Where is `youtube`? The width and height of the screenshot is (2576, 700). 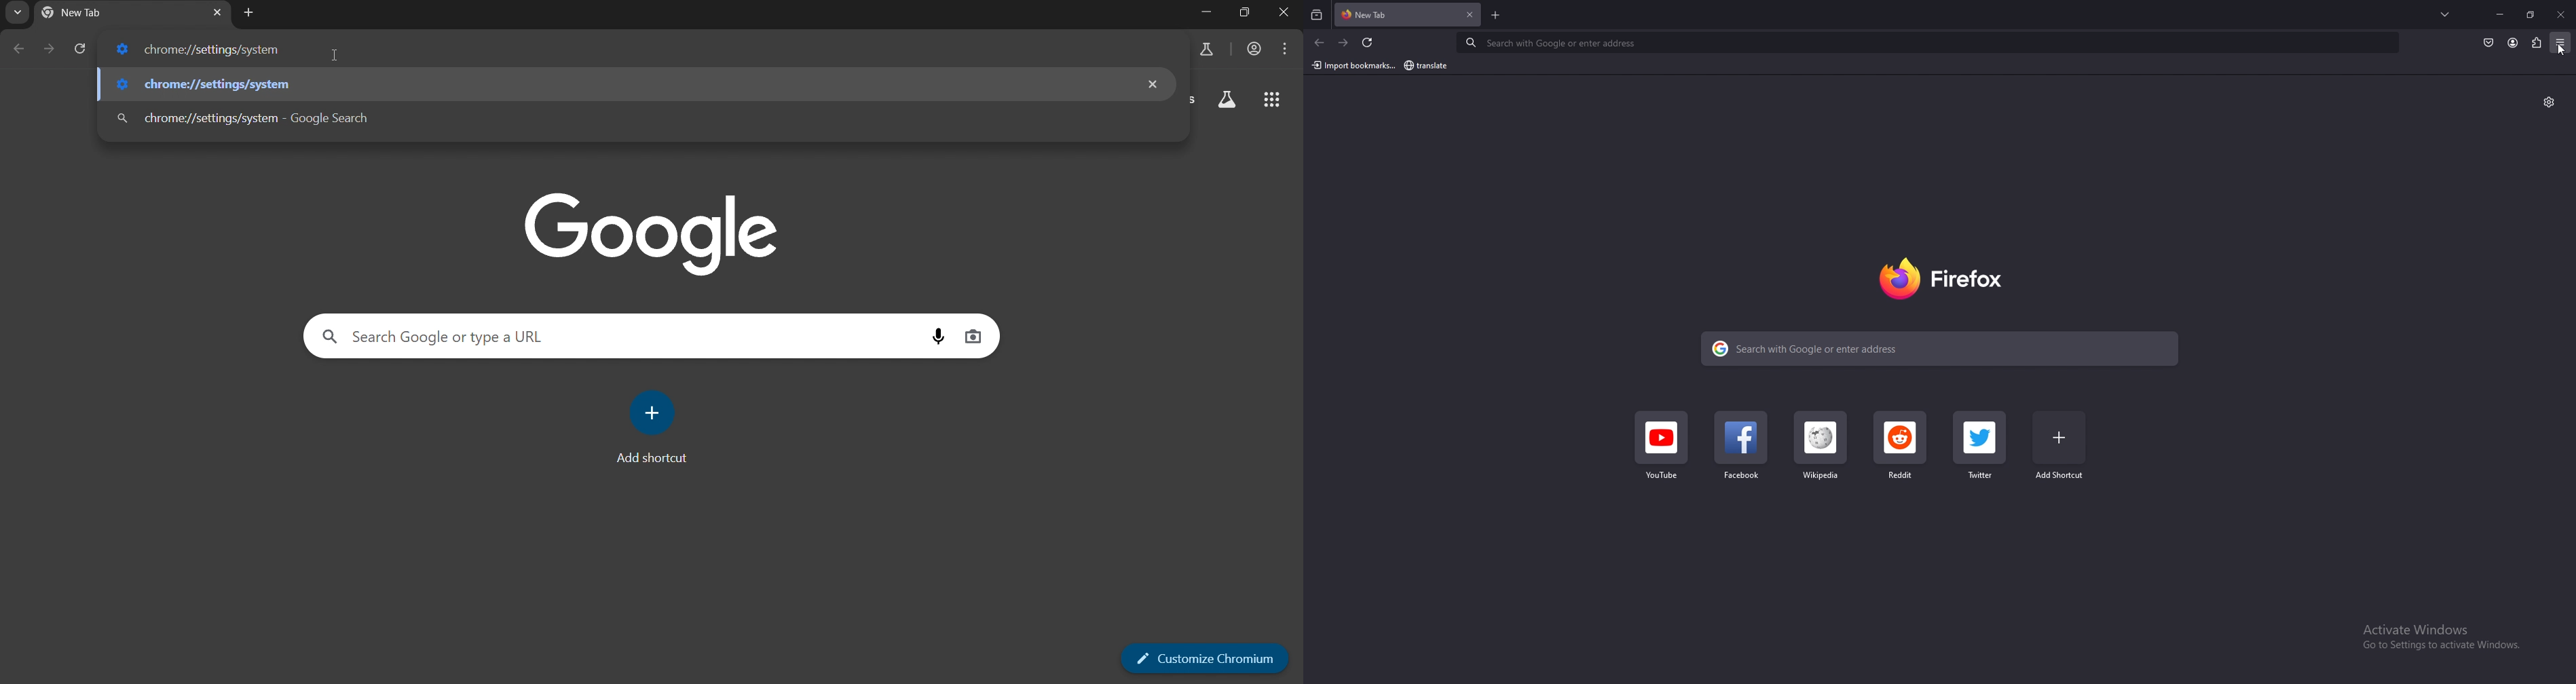
youtube is located at coordinates (1662, 451).